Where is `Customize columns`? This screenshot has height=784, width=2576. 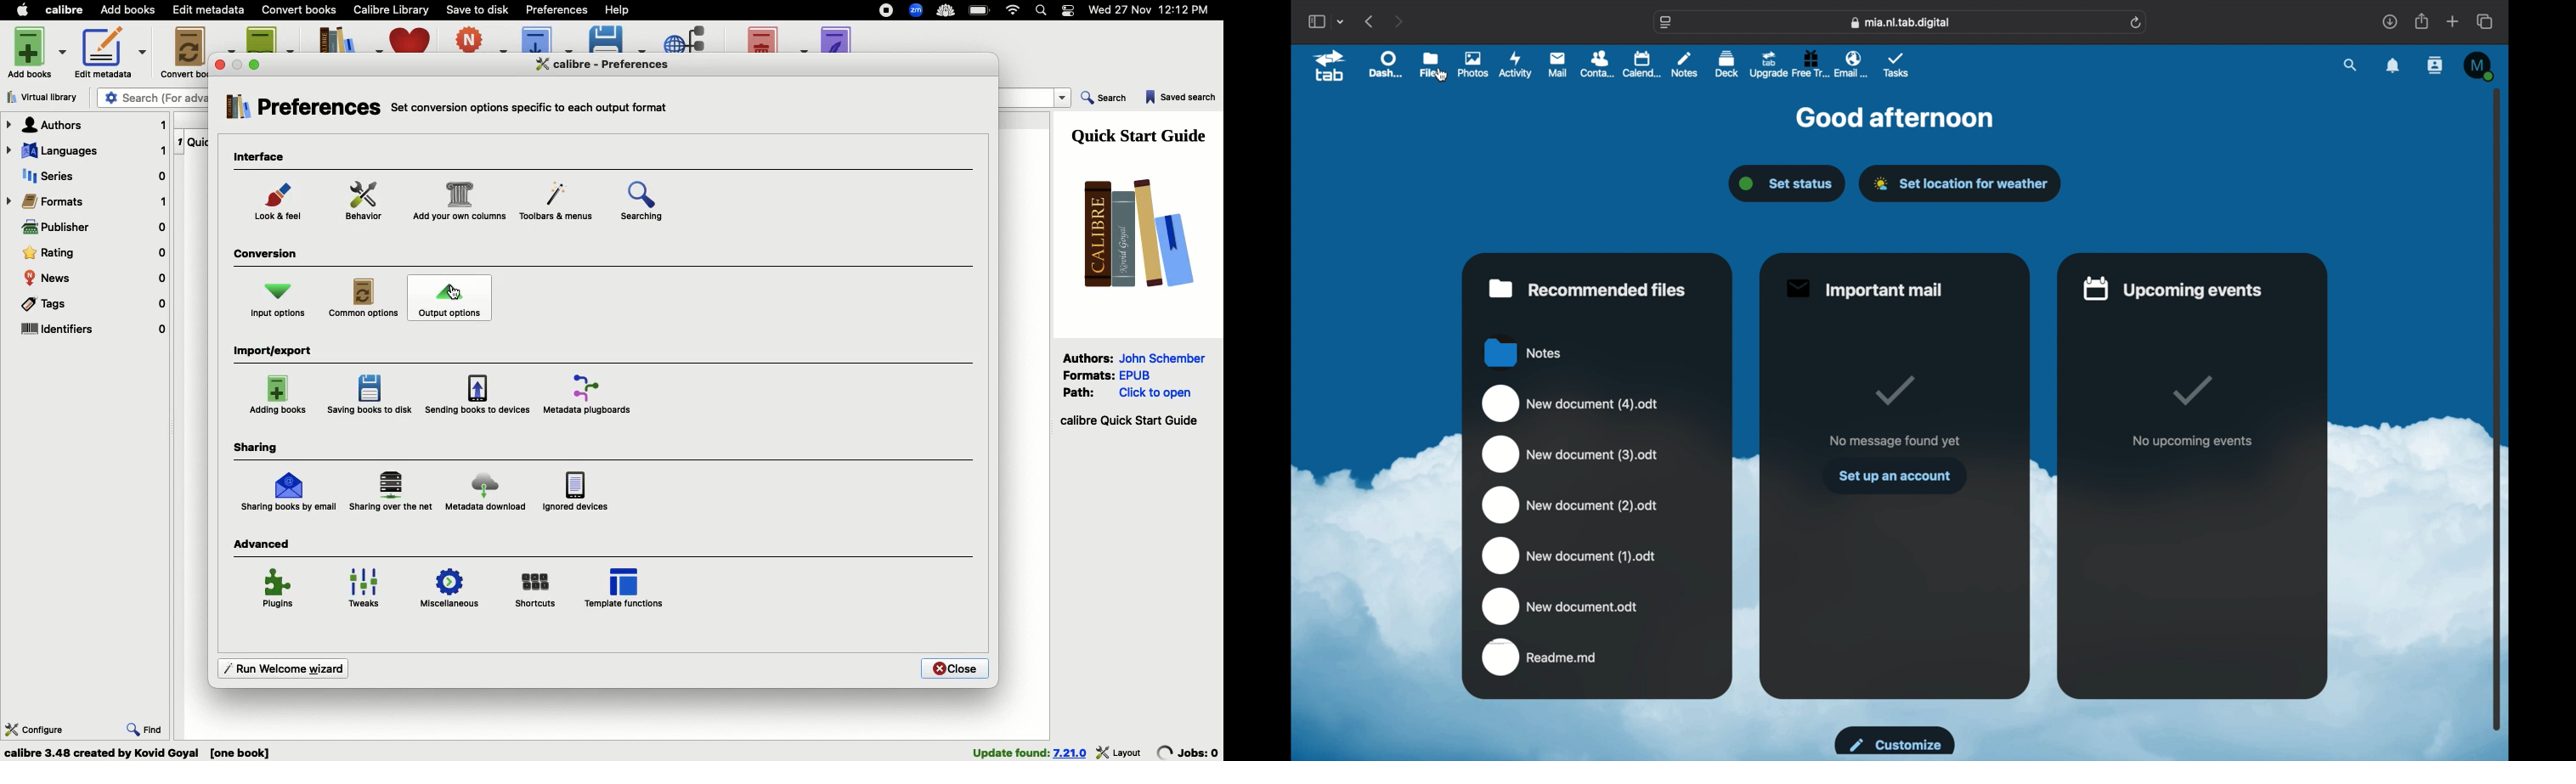 Customize columns is located at coordinates (459, 203).